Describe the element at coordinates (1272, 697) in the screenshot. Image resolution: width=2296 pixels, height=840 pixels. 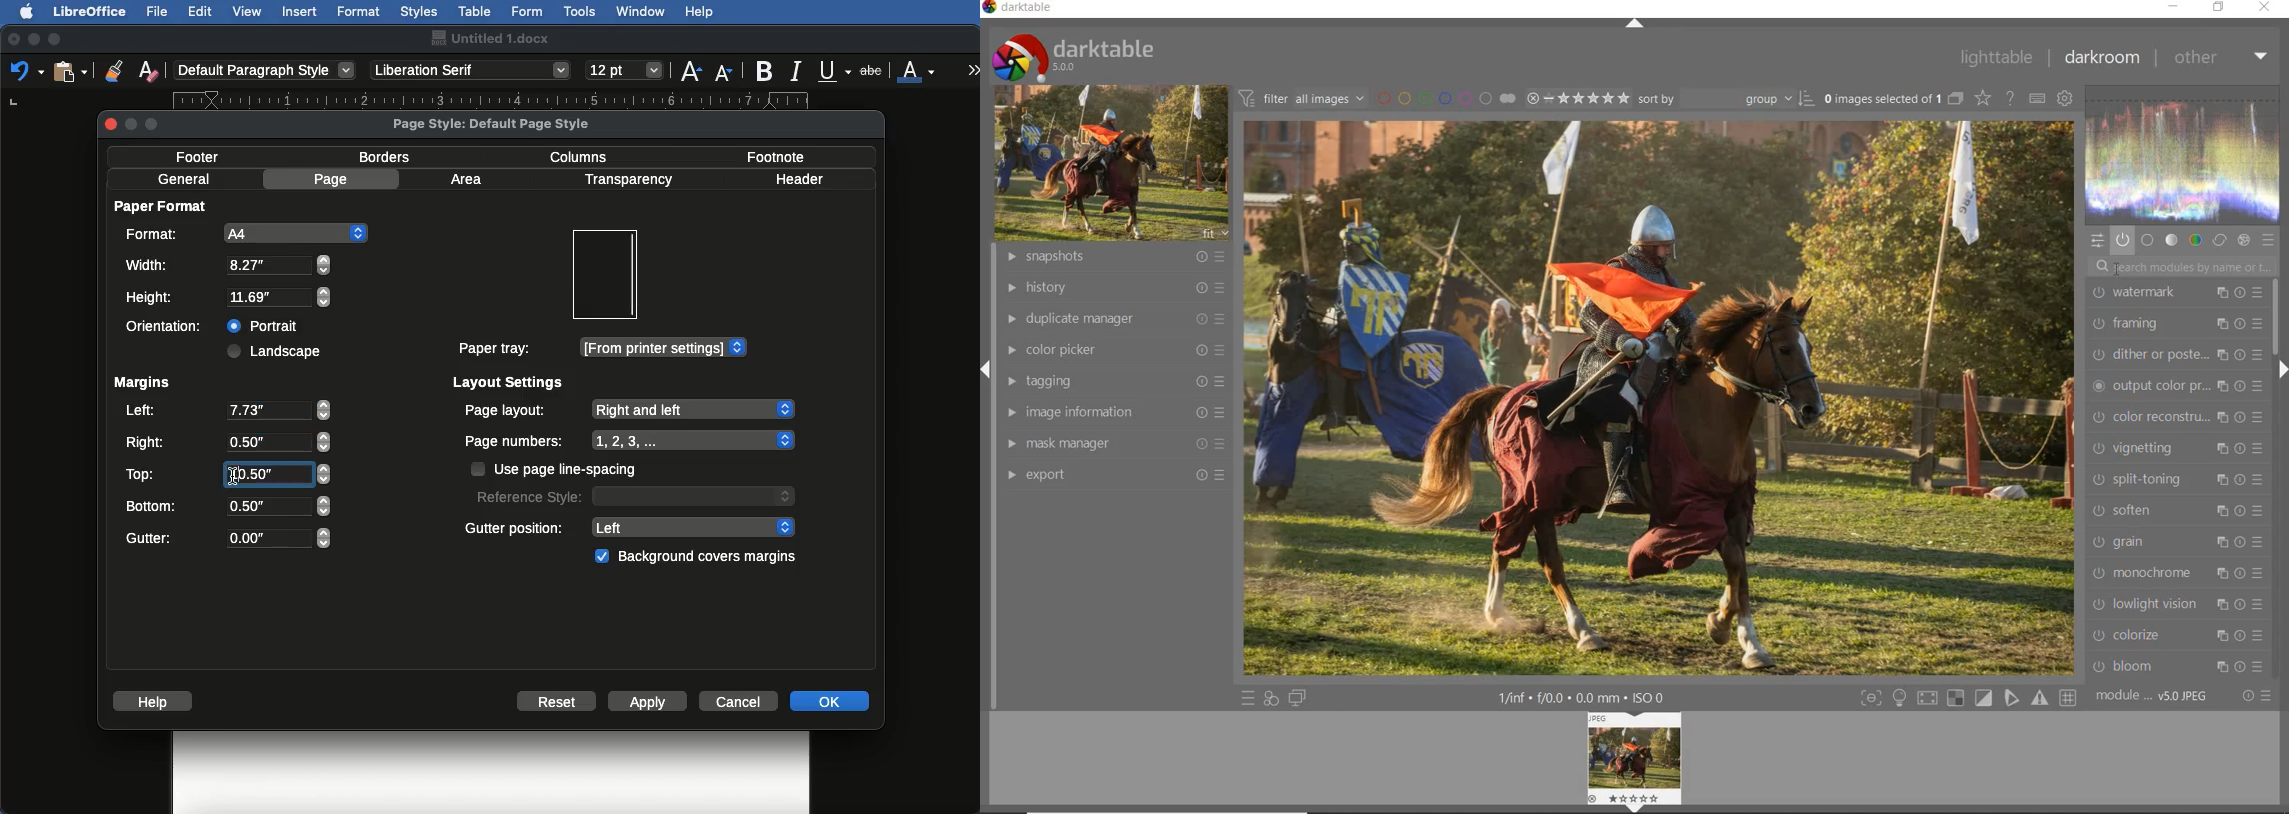
I see `quick access for applying any of your styles` at that location.